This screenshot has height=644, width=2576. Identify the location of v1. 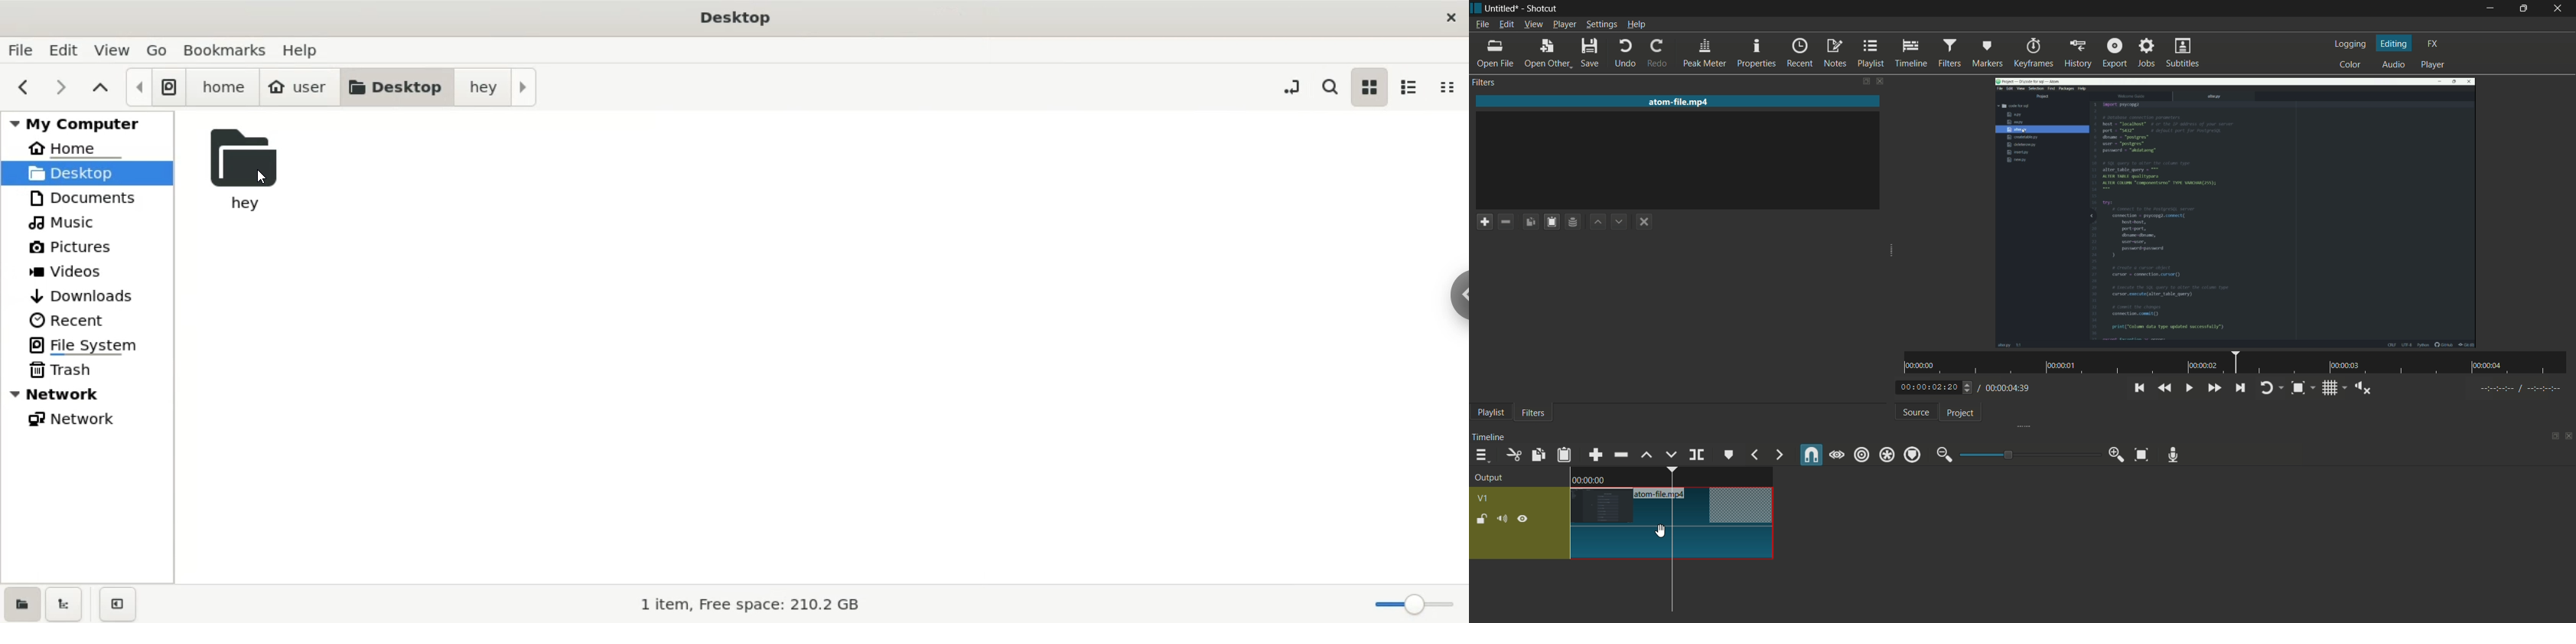
(1482, 500).